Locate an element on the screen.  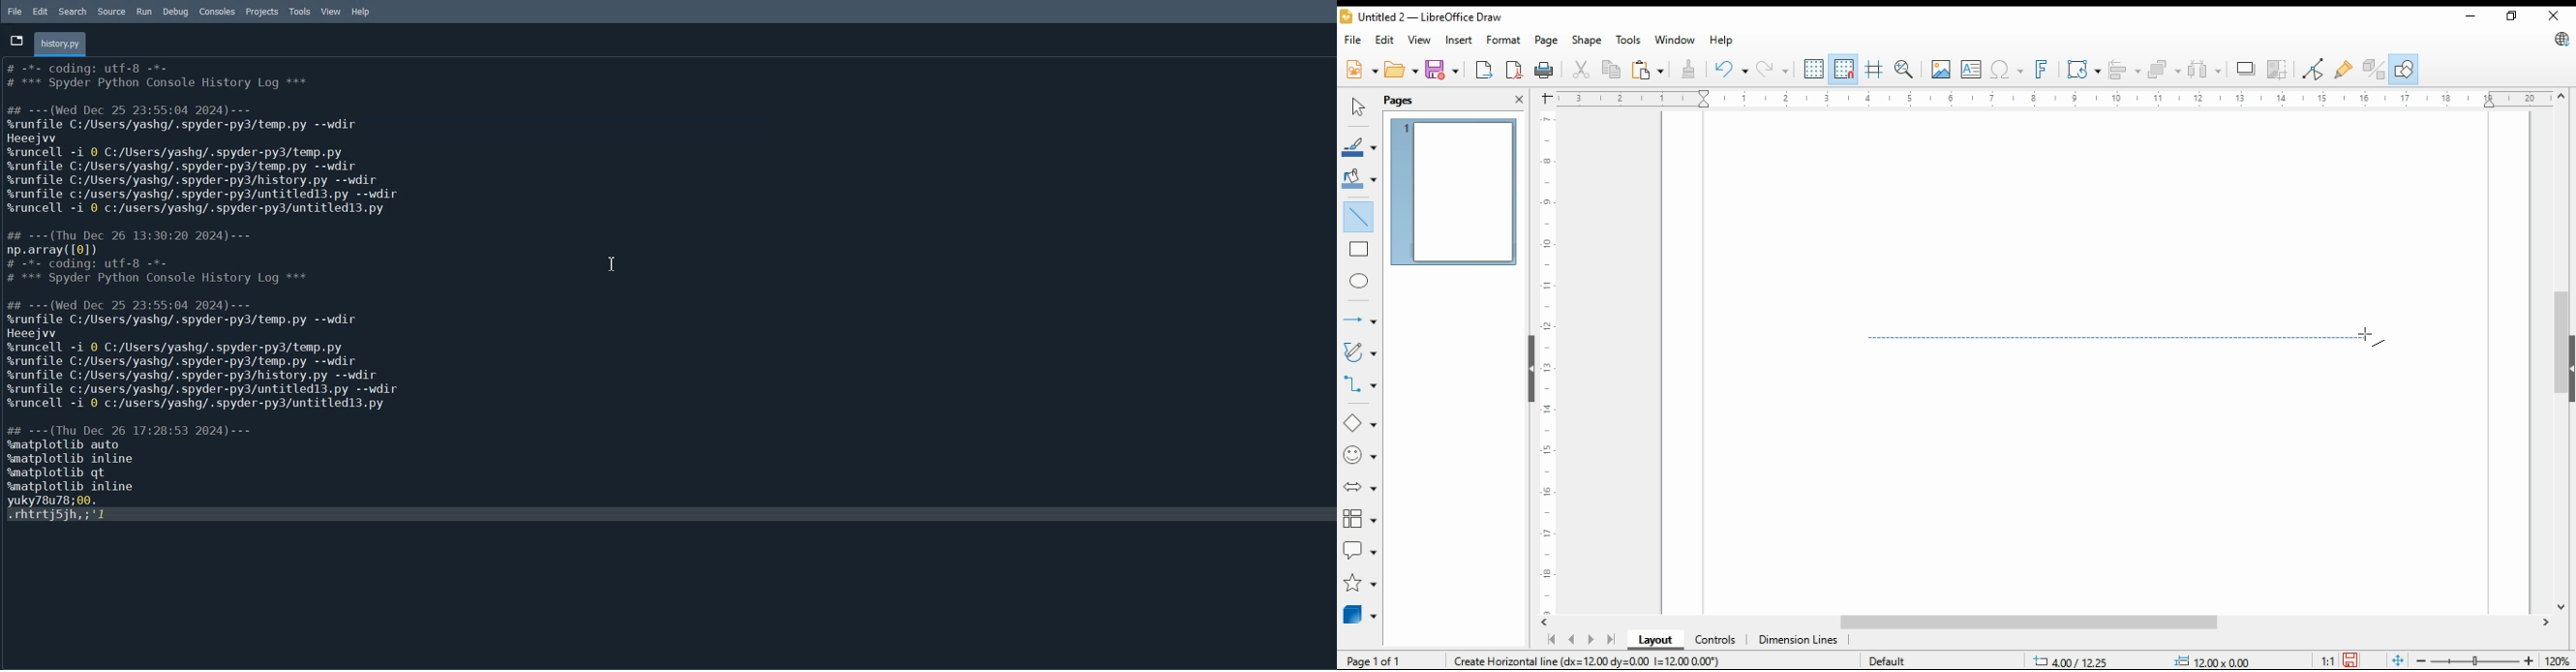
shadow is located at coordinates (2246, 69).